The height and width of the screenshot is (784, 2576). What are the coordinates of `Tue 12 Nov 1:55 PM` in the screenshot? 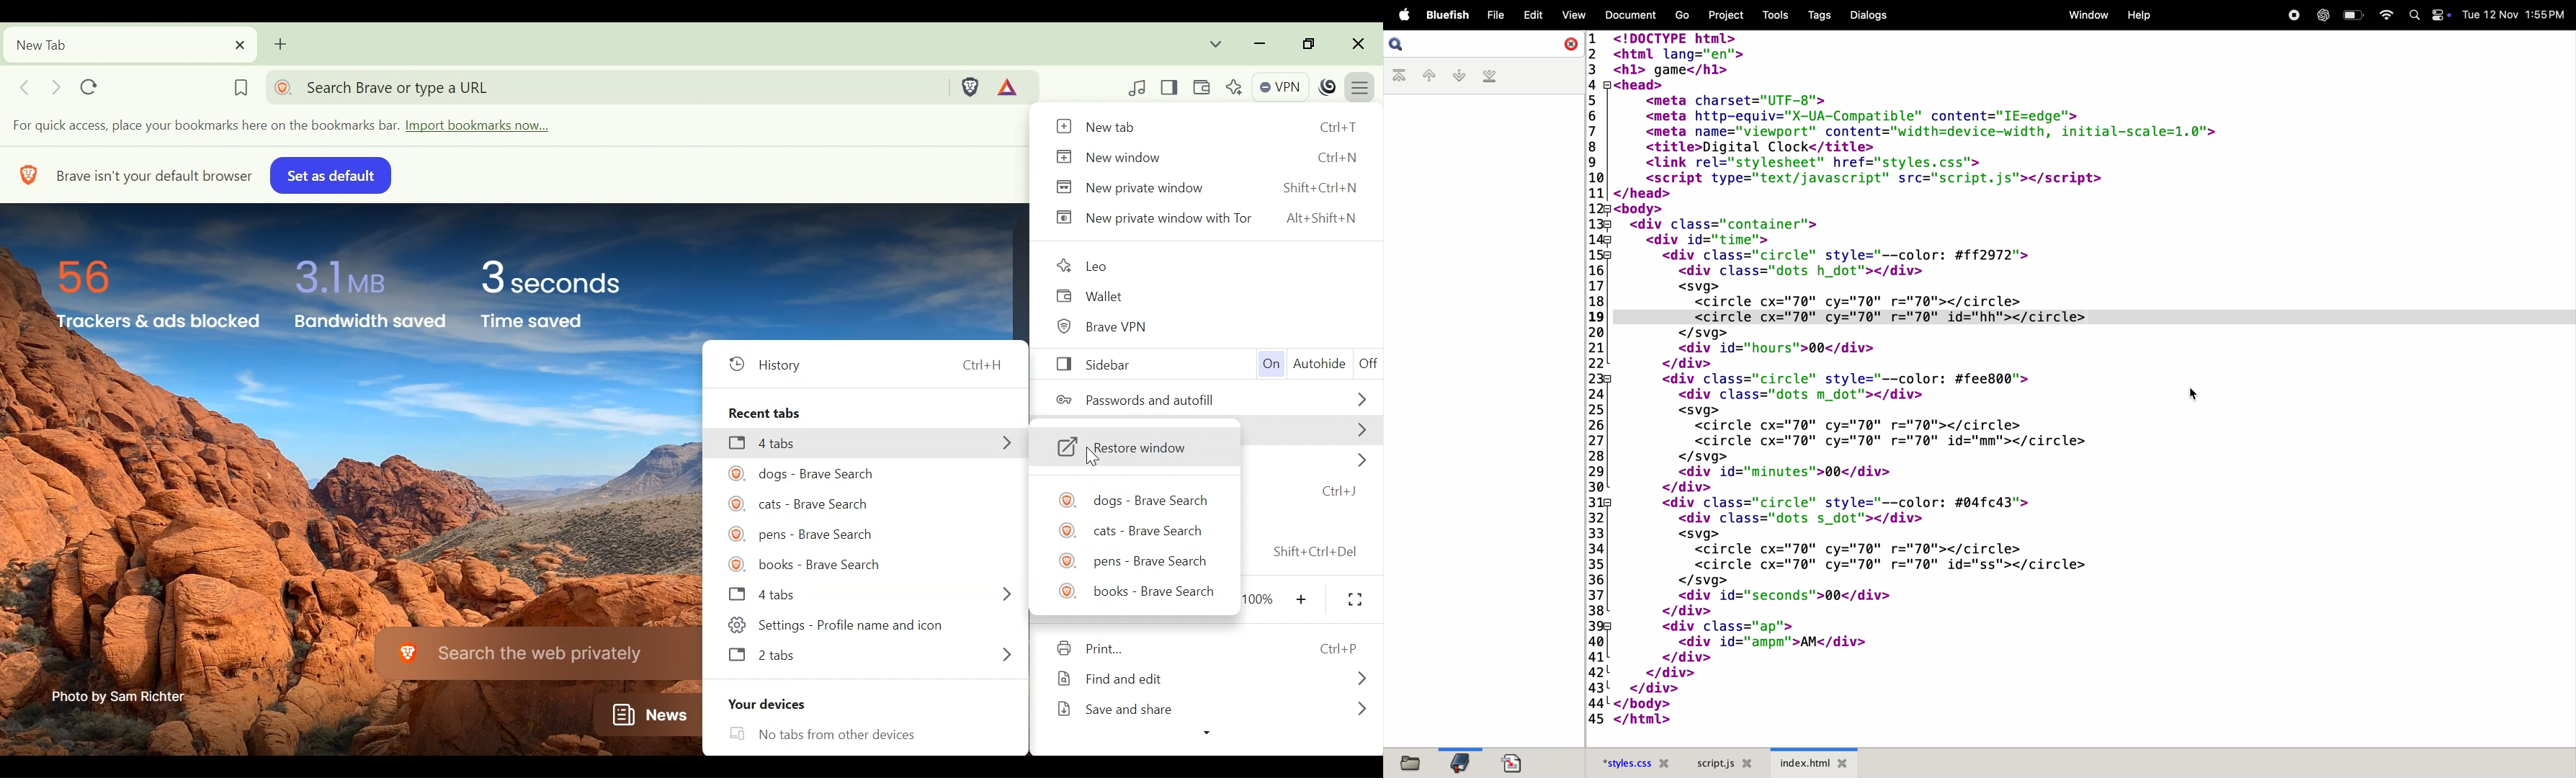 It's located at (2515, 13).